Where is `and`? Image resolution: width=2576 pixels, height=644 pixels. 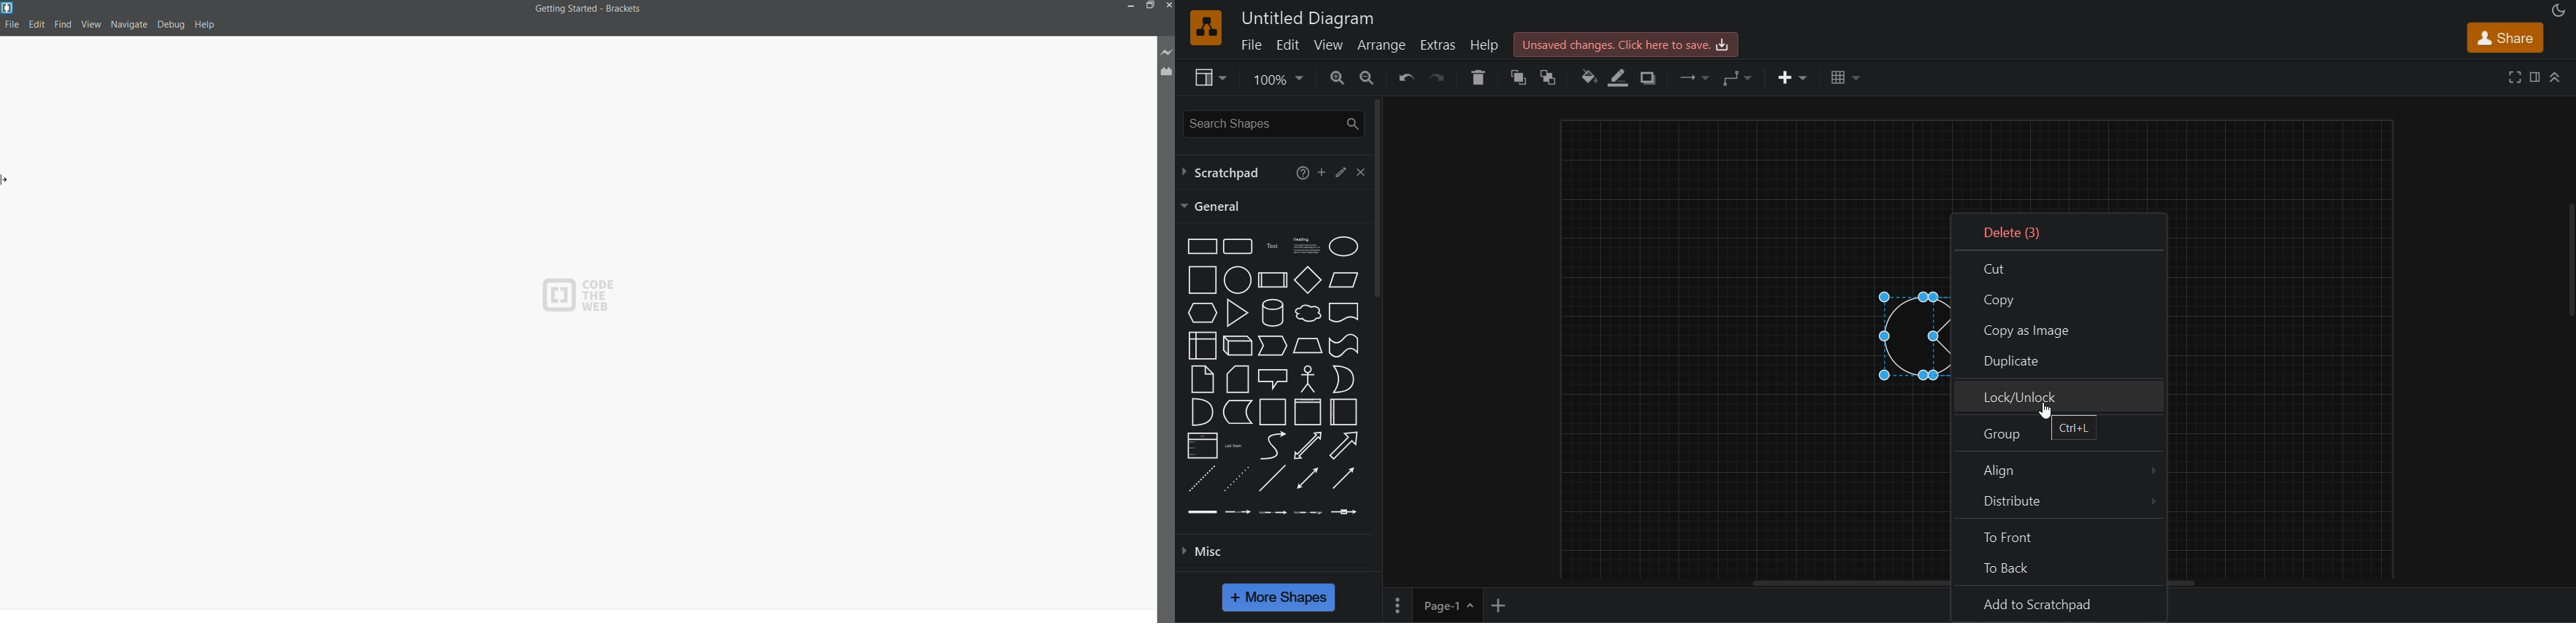 and is located at coordinates (1200, 412).